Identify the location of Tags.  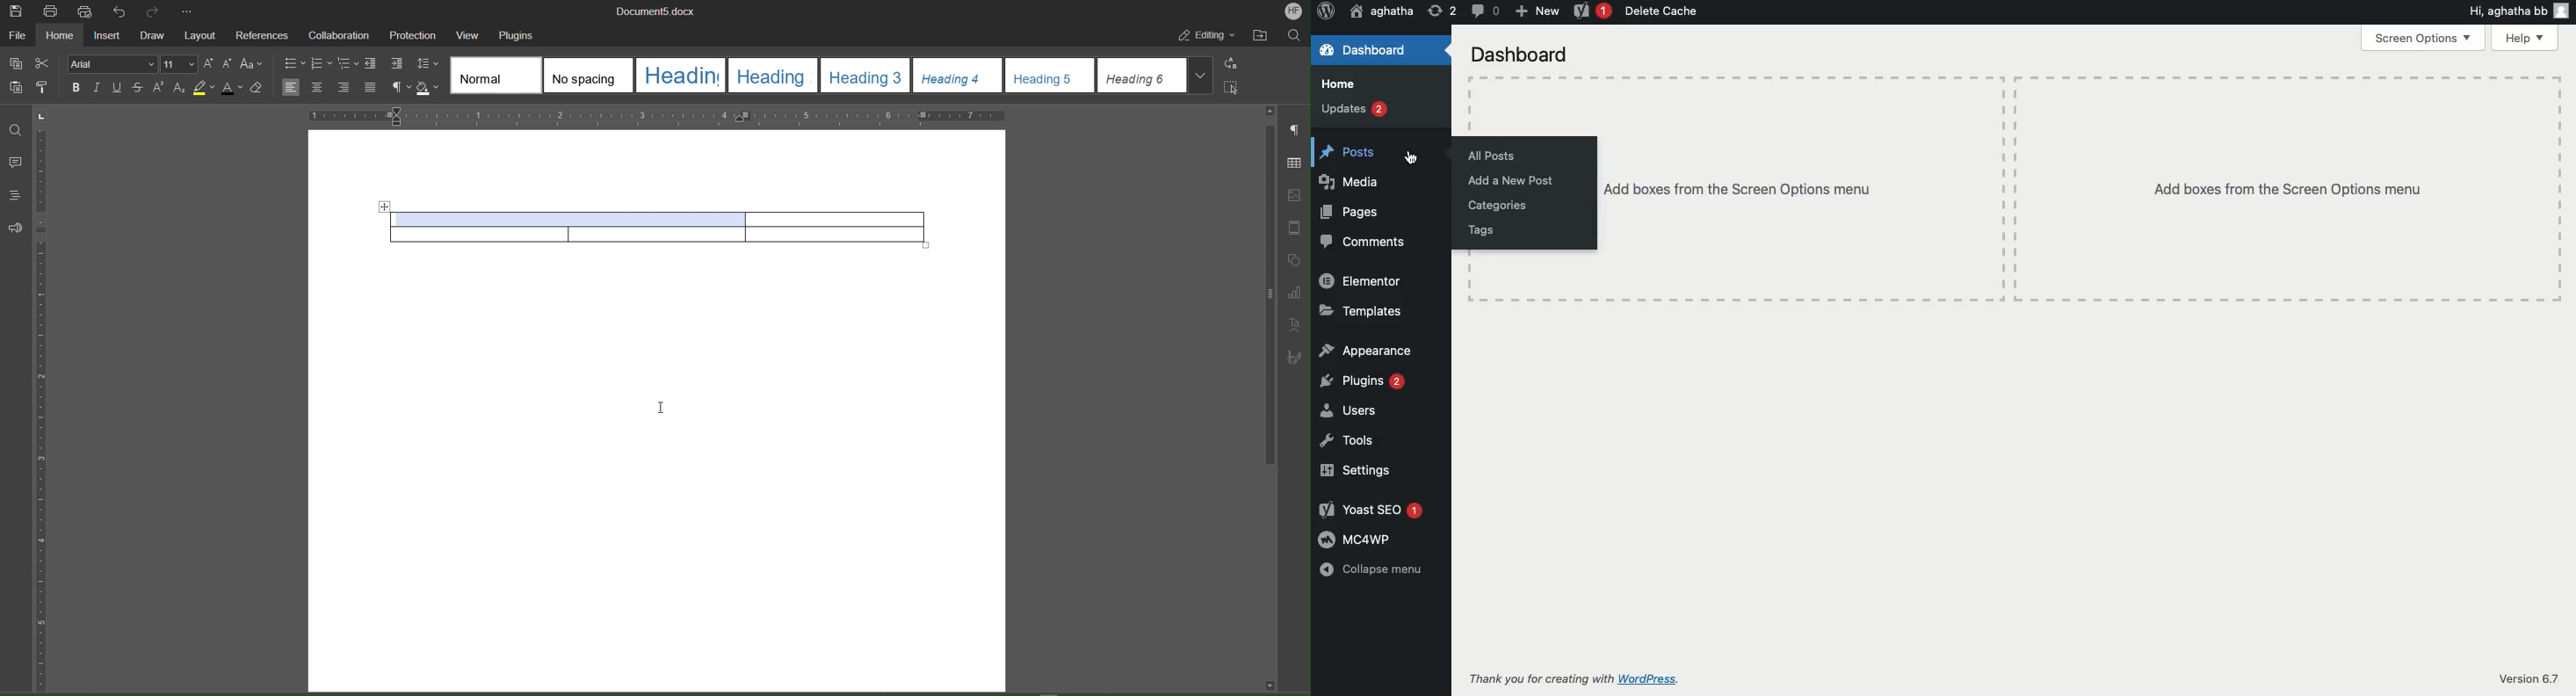
(1481, 231).